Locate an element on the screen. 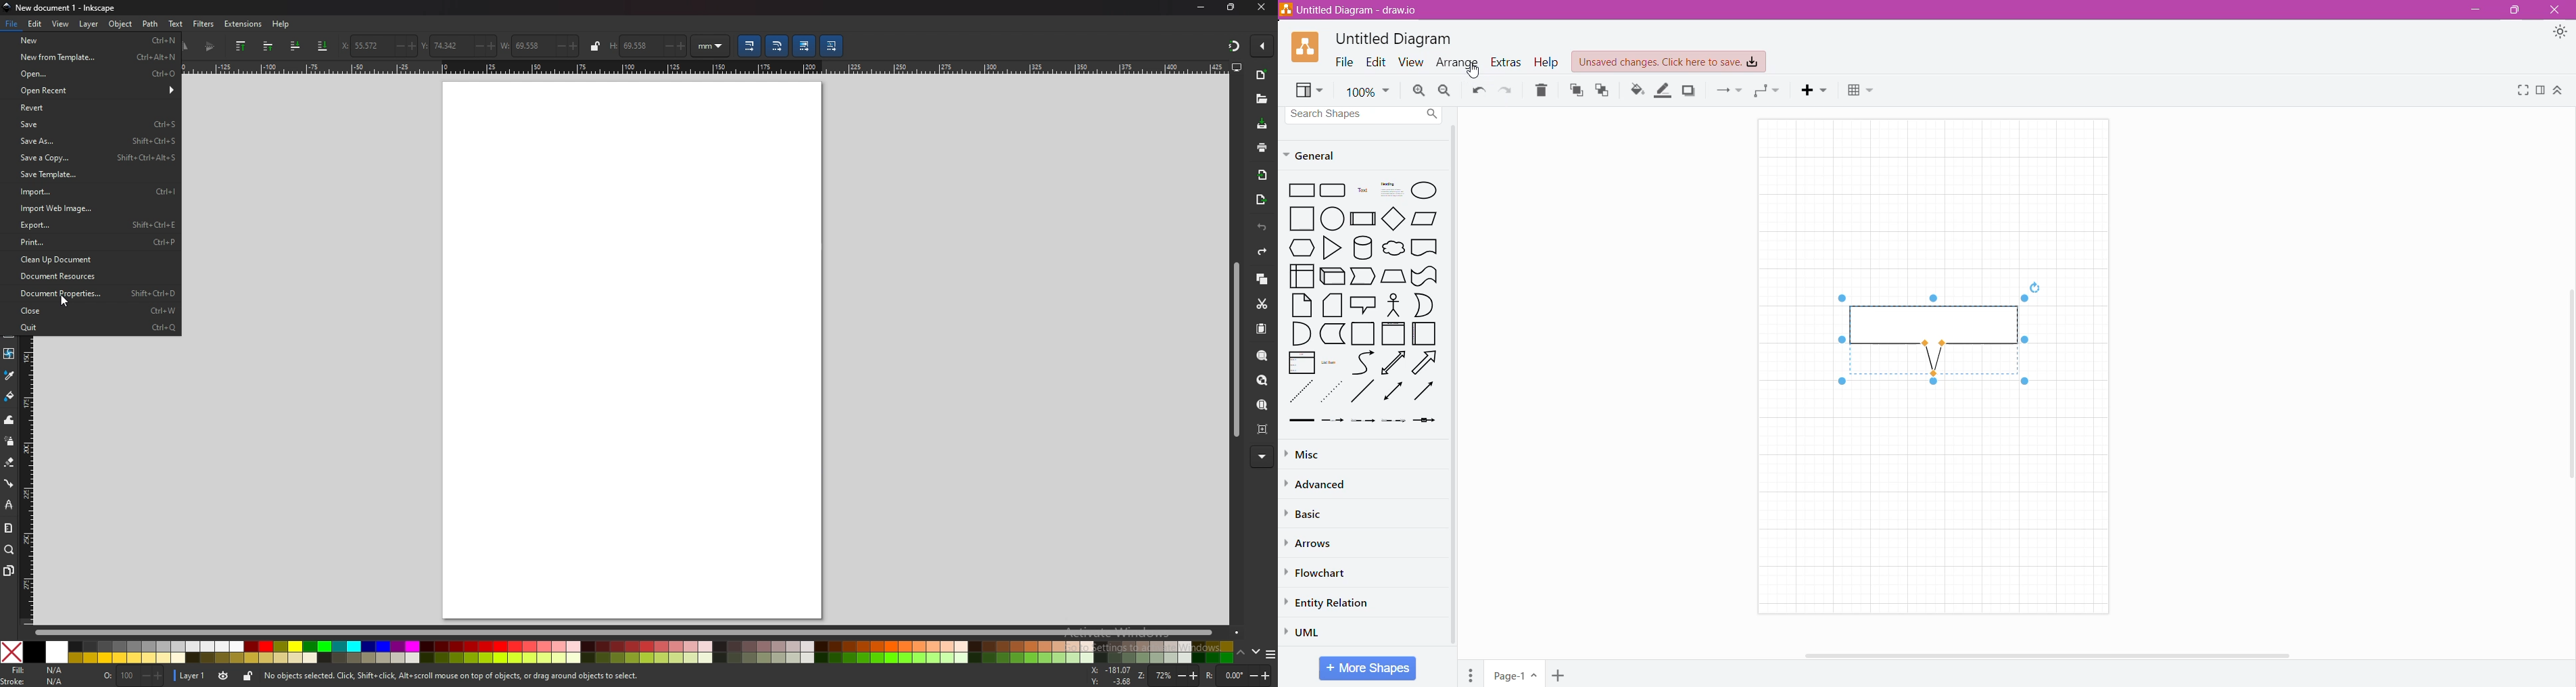 The width and height of the screenshot is (2576, 700). import is located at coordinates (1264, 176).